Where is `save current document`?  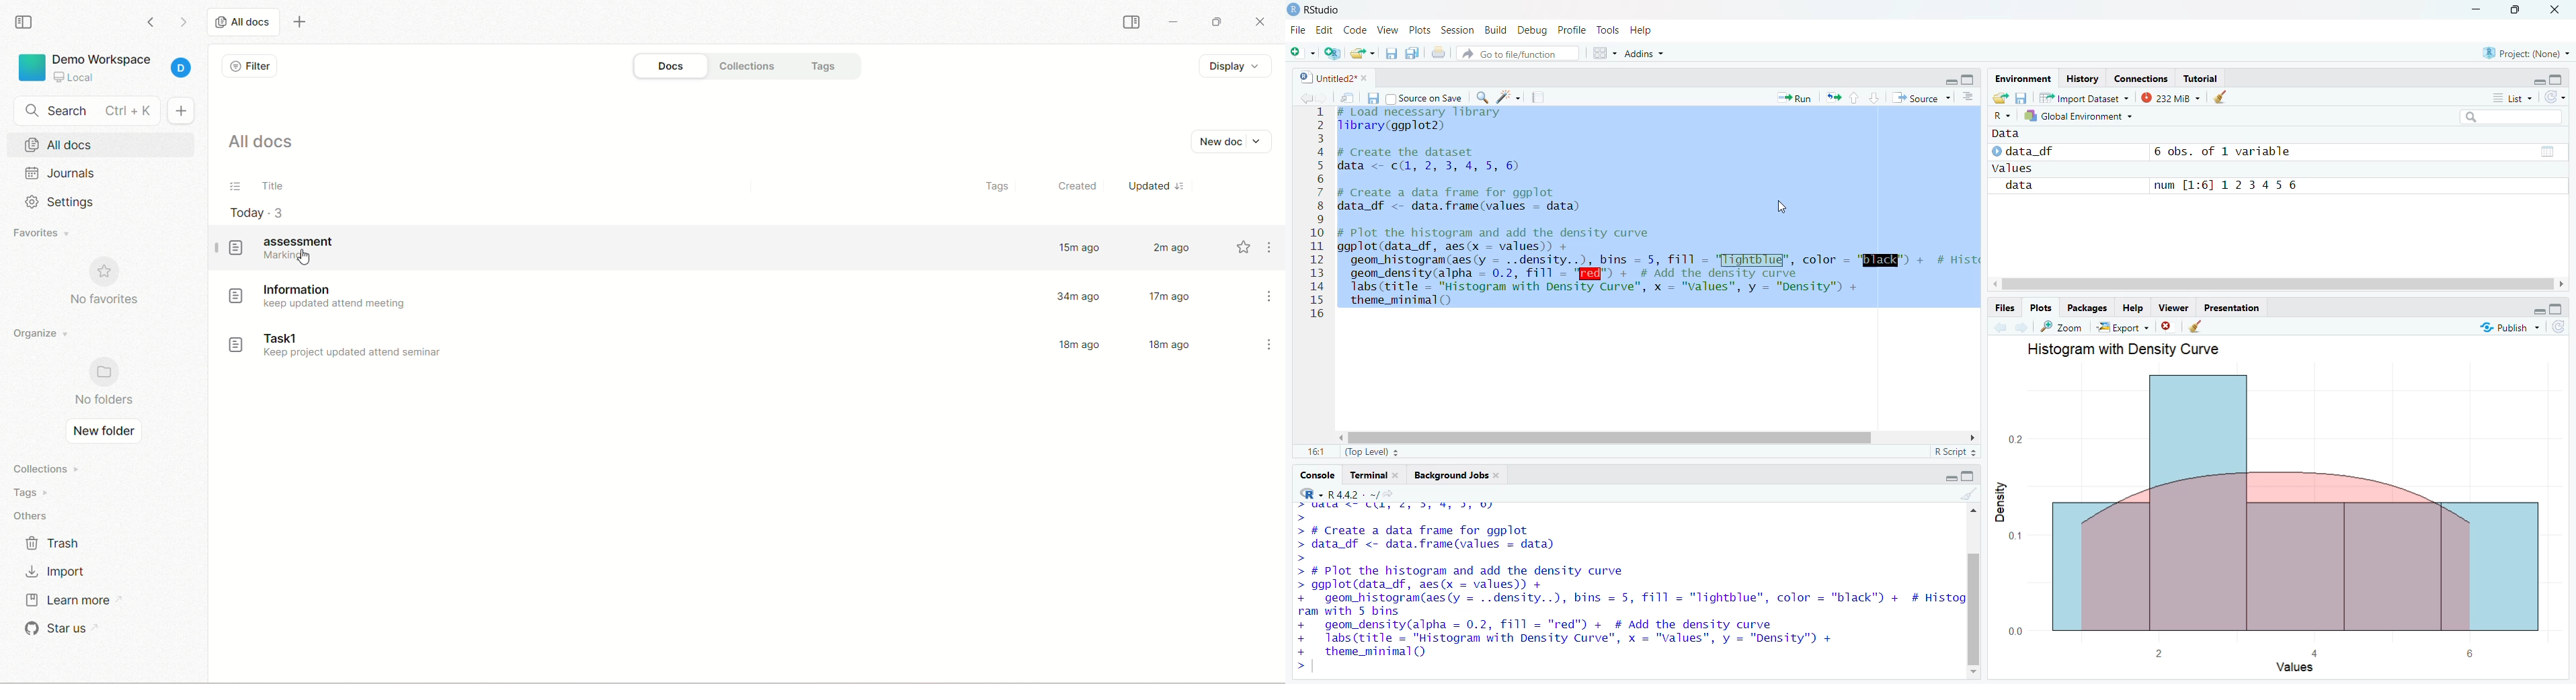
save current document is located at coordinates (1373, 96).